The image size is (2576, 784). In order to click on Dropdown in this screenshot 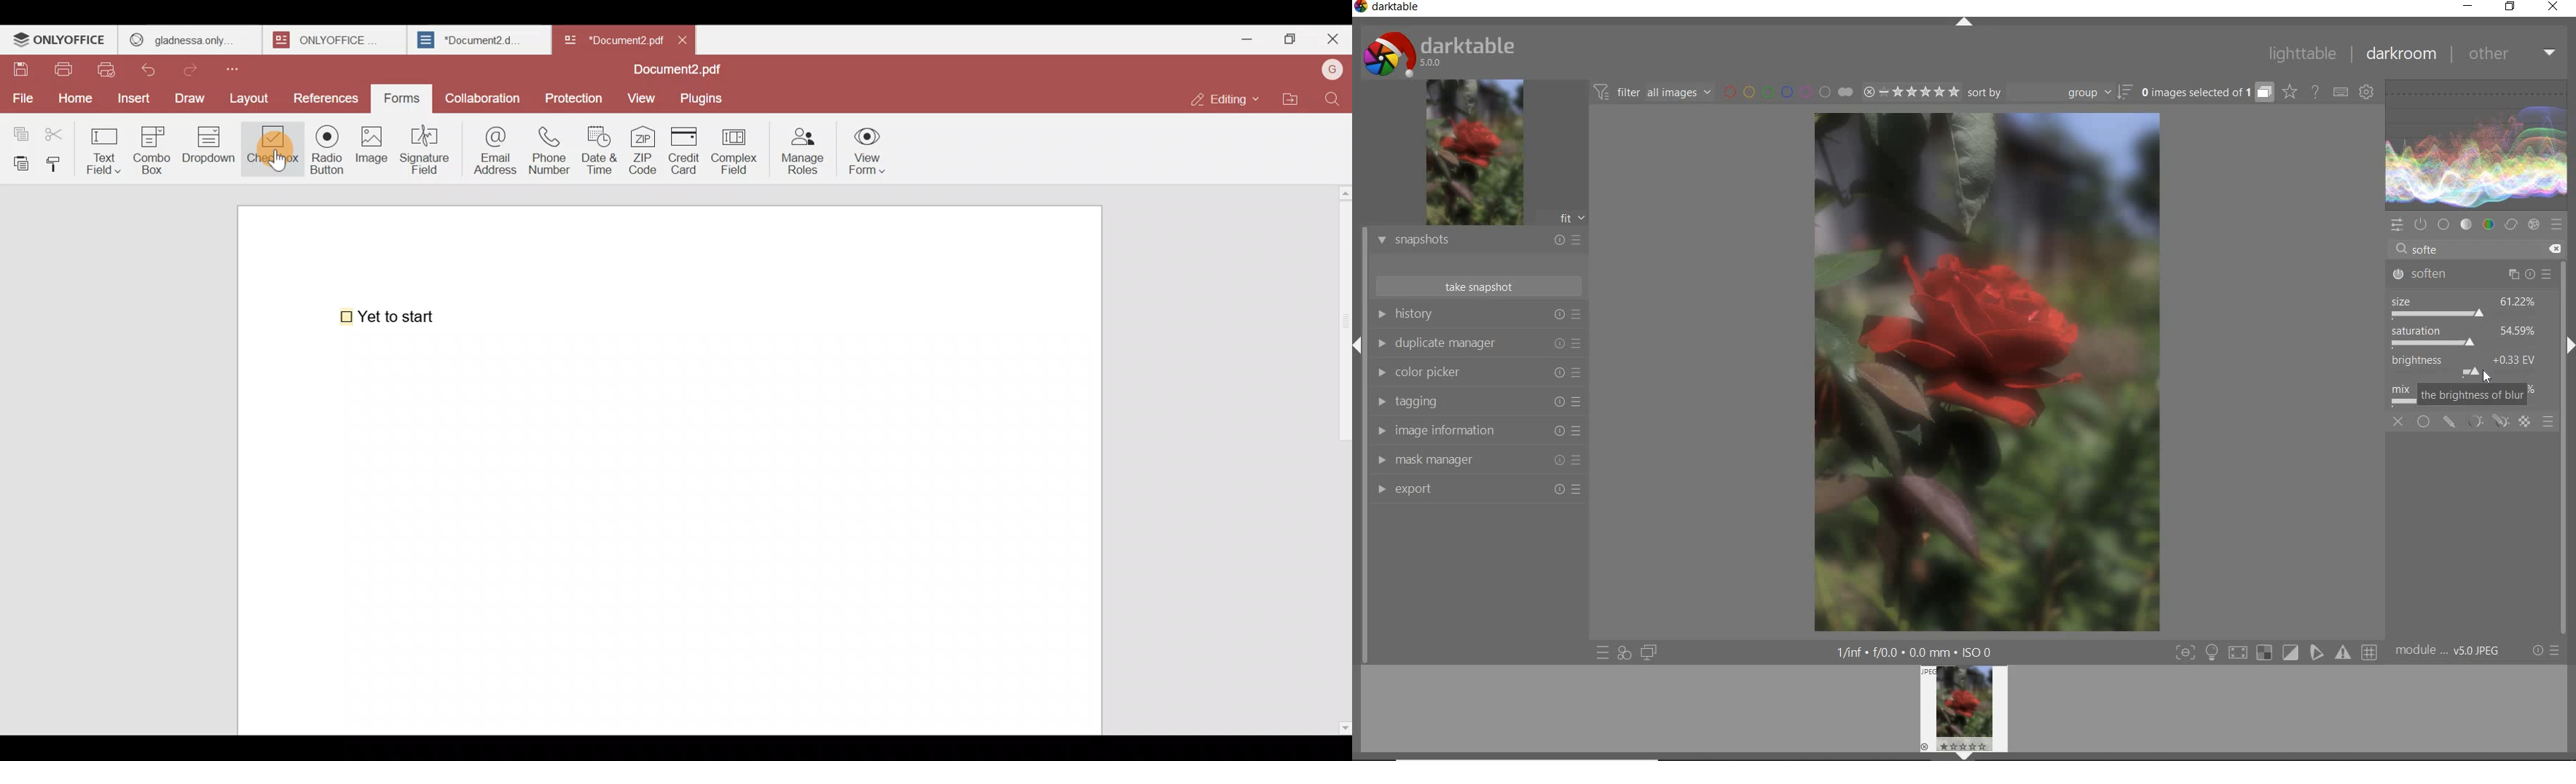, I will do `click(211, 151)`.